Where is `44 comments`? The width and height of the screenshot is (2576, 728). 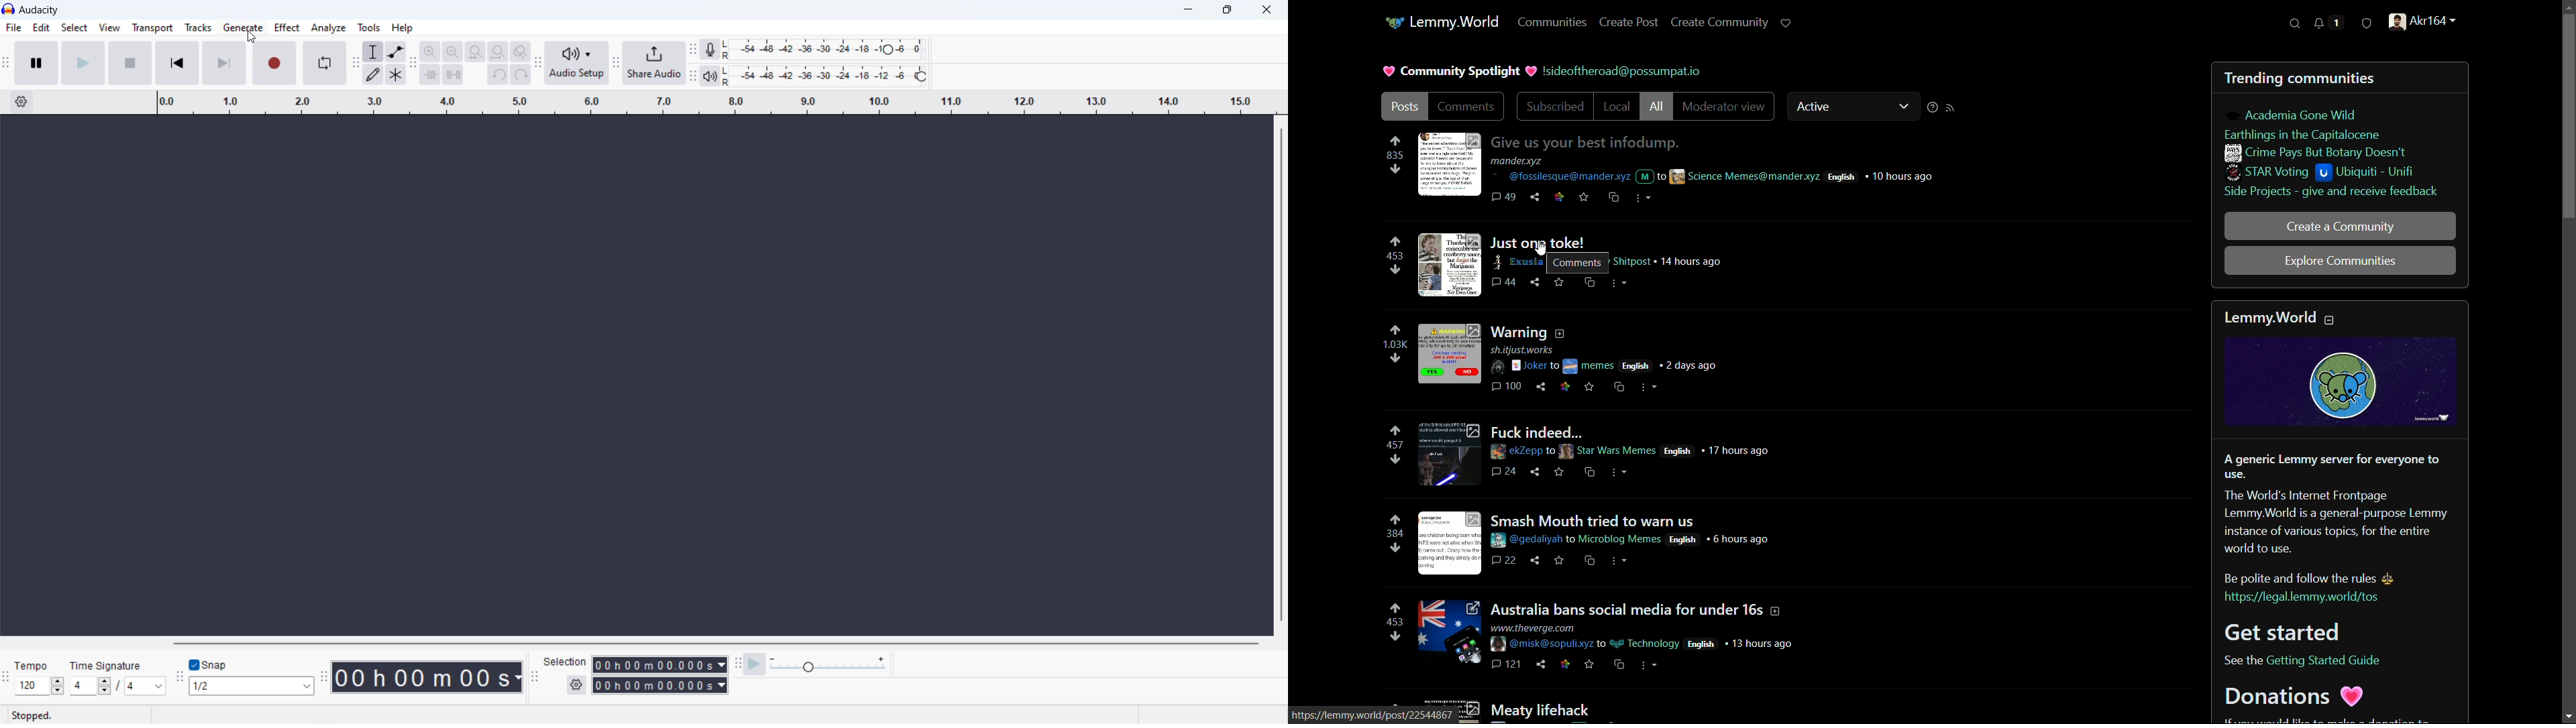 44 comments is located at coordinates (1505, 282).